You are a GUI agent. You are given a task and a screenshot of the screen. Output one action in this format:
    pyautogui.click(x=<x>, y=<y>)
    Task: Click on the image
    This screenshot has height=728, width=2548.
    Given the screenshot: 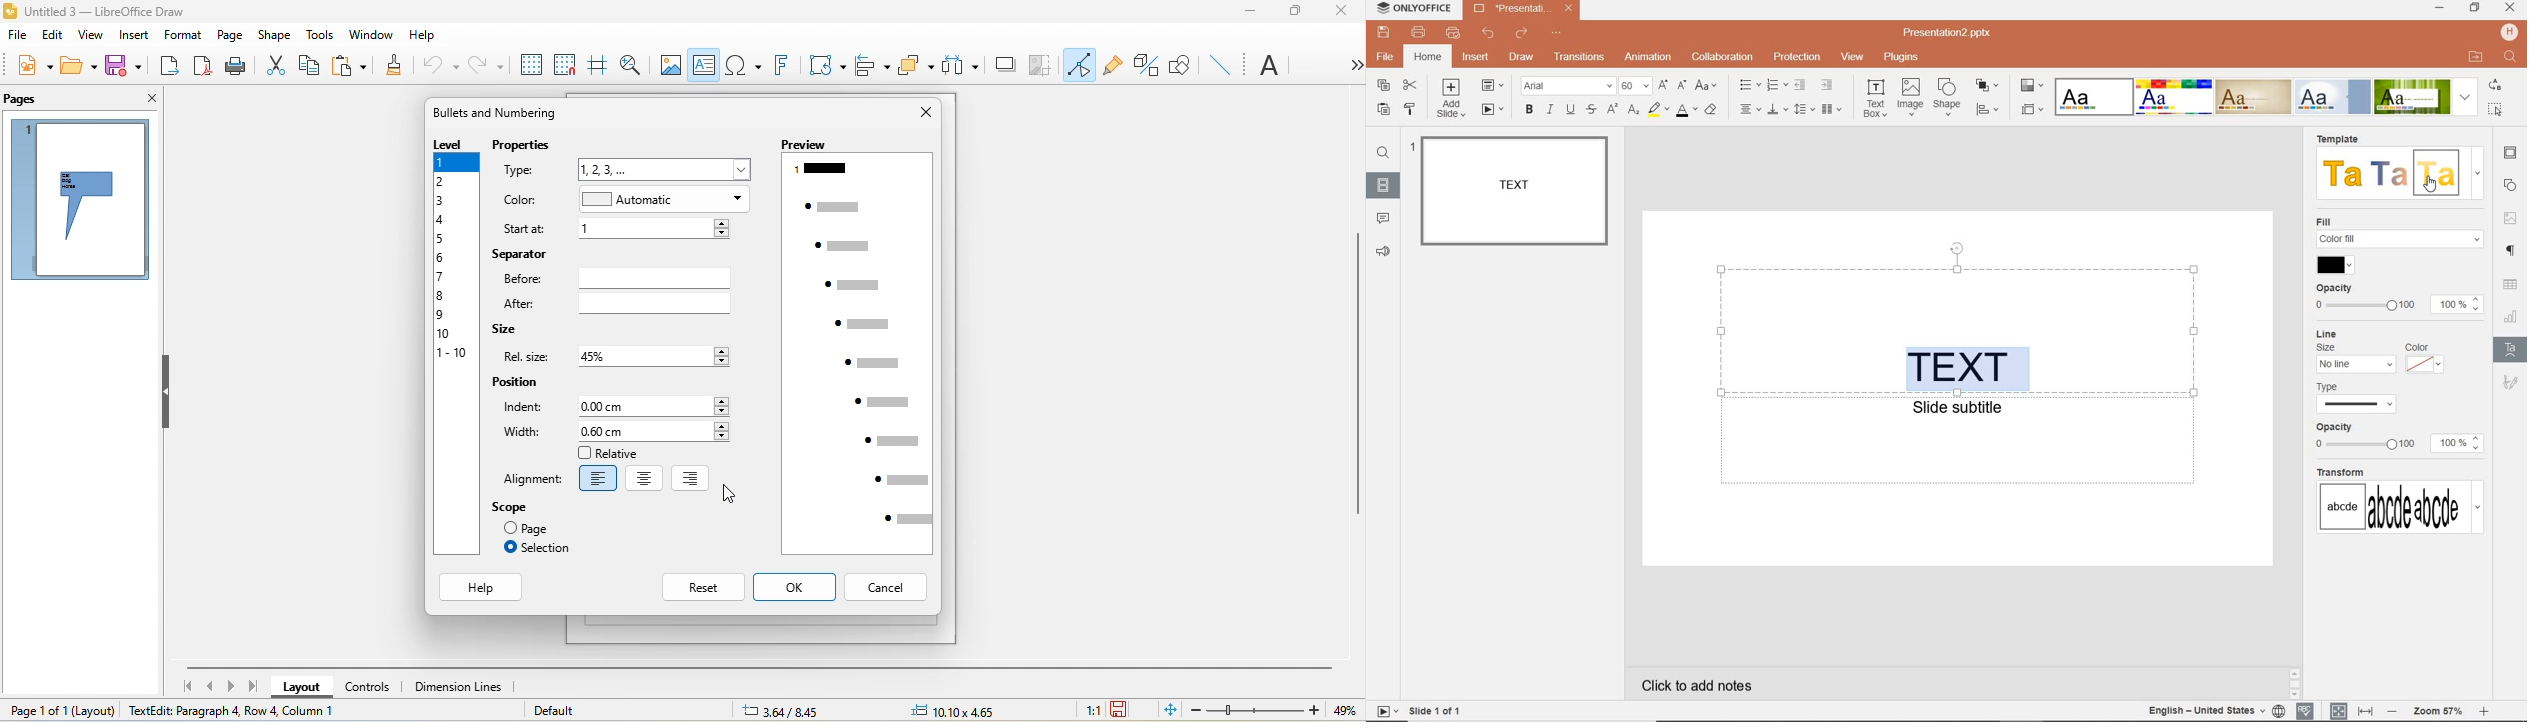 What is the action you would take?
    pyautogui.click(x=1911, y=98)
    